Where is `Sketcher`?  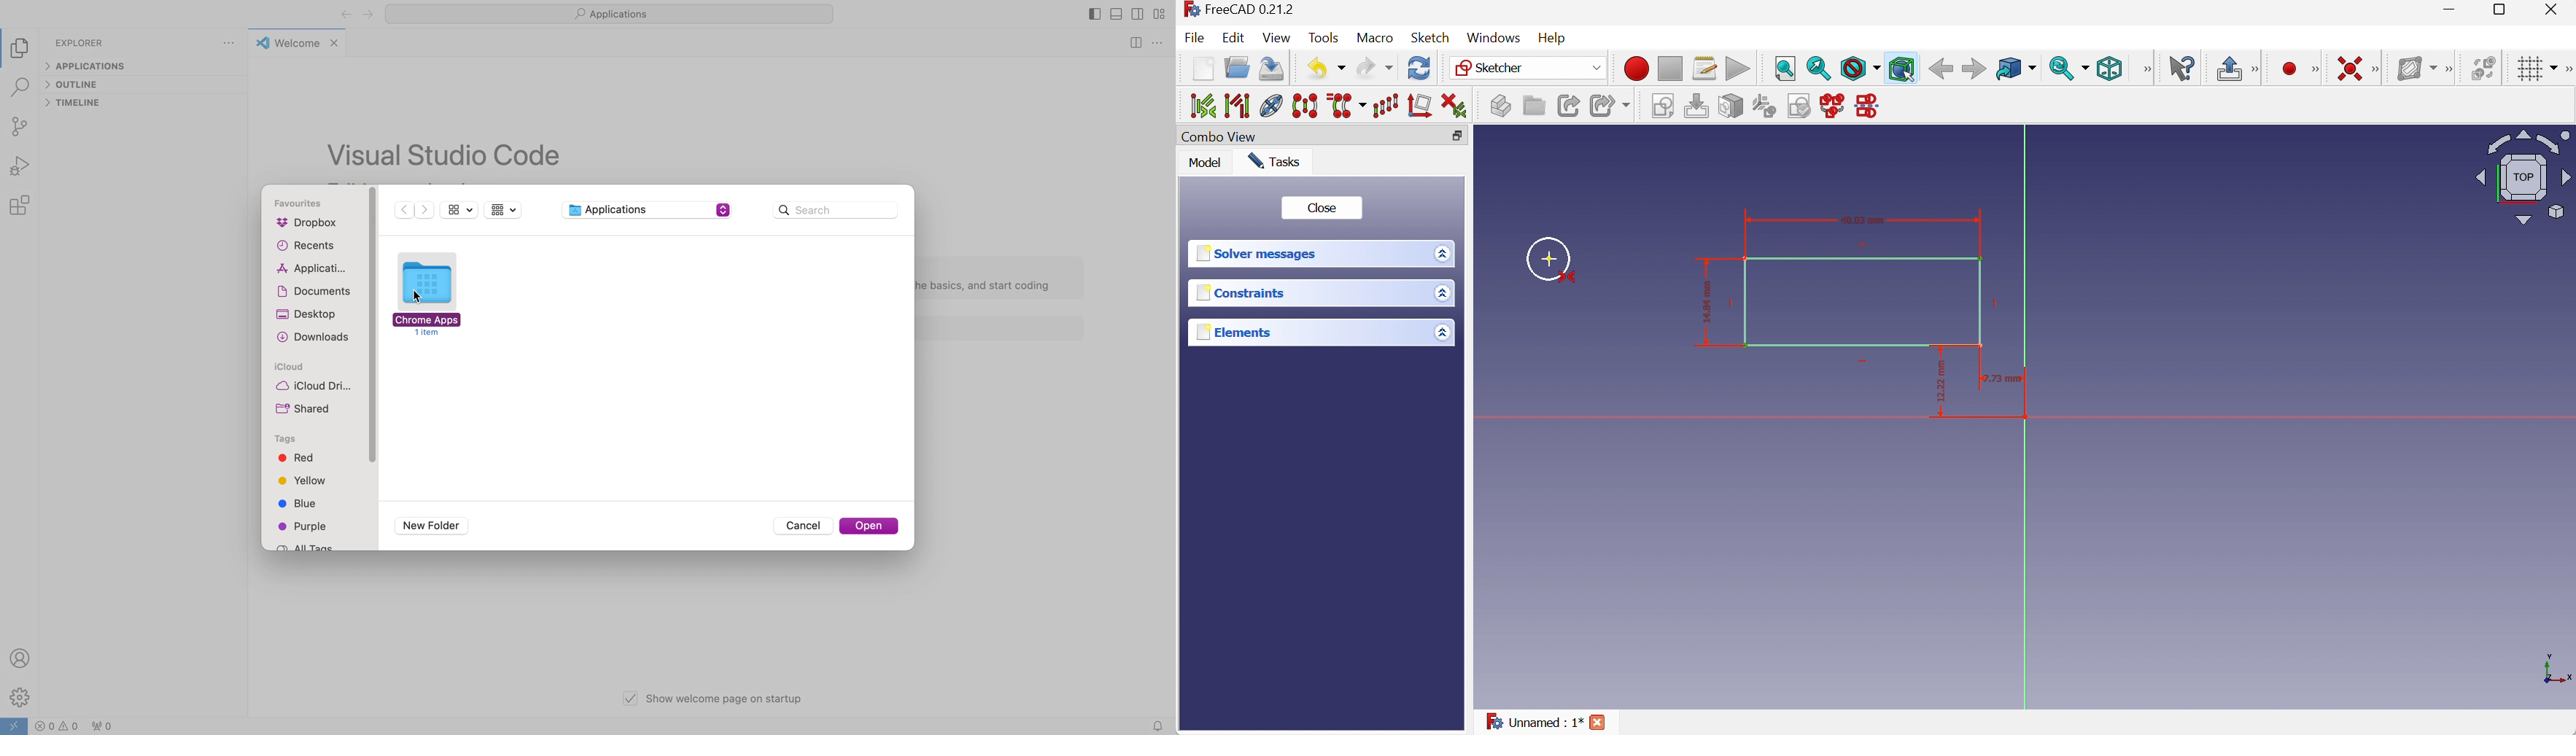 Sketcher is located at coordinates (1531, 69).